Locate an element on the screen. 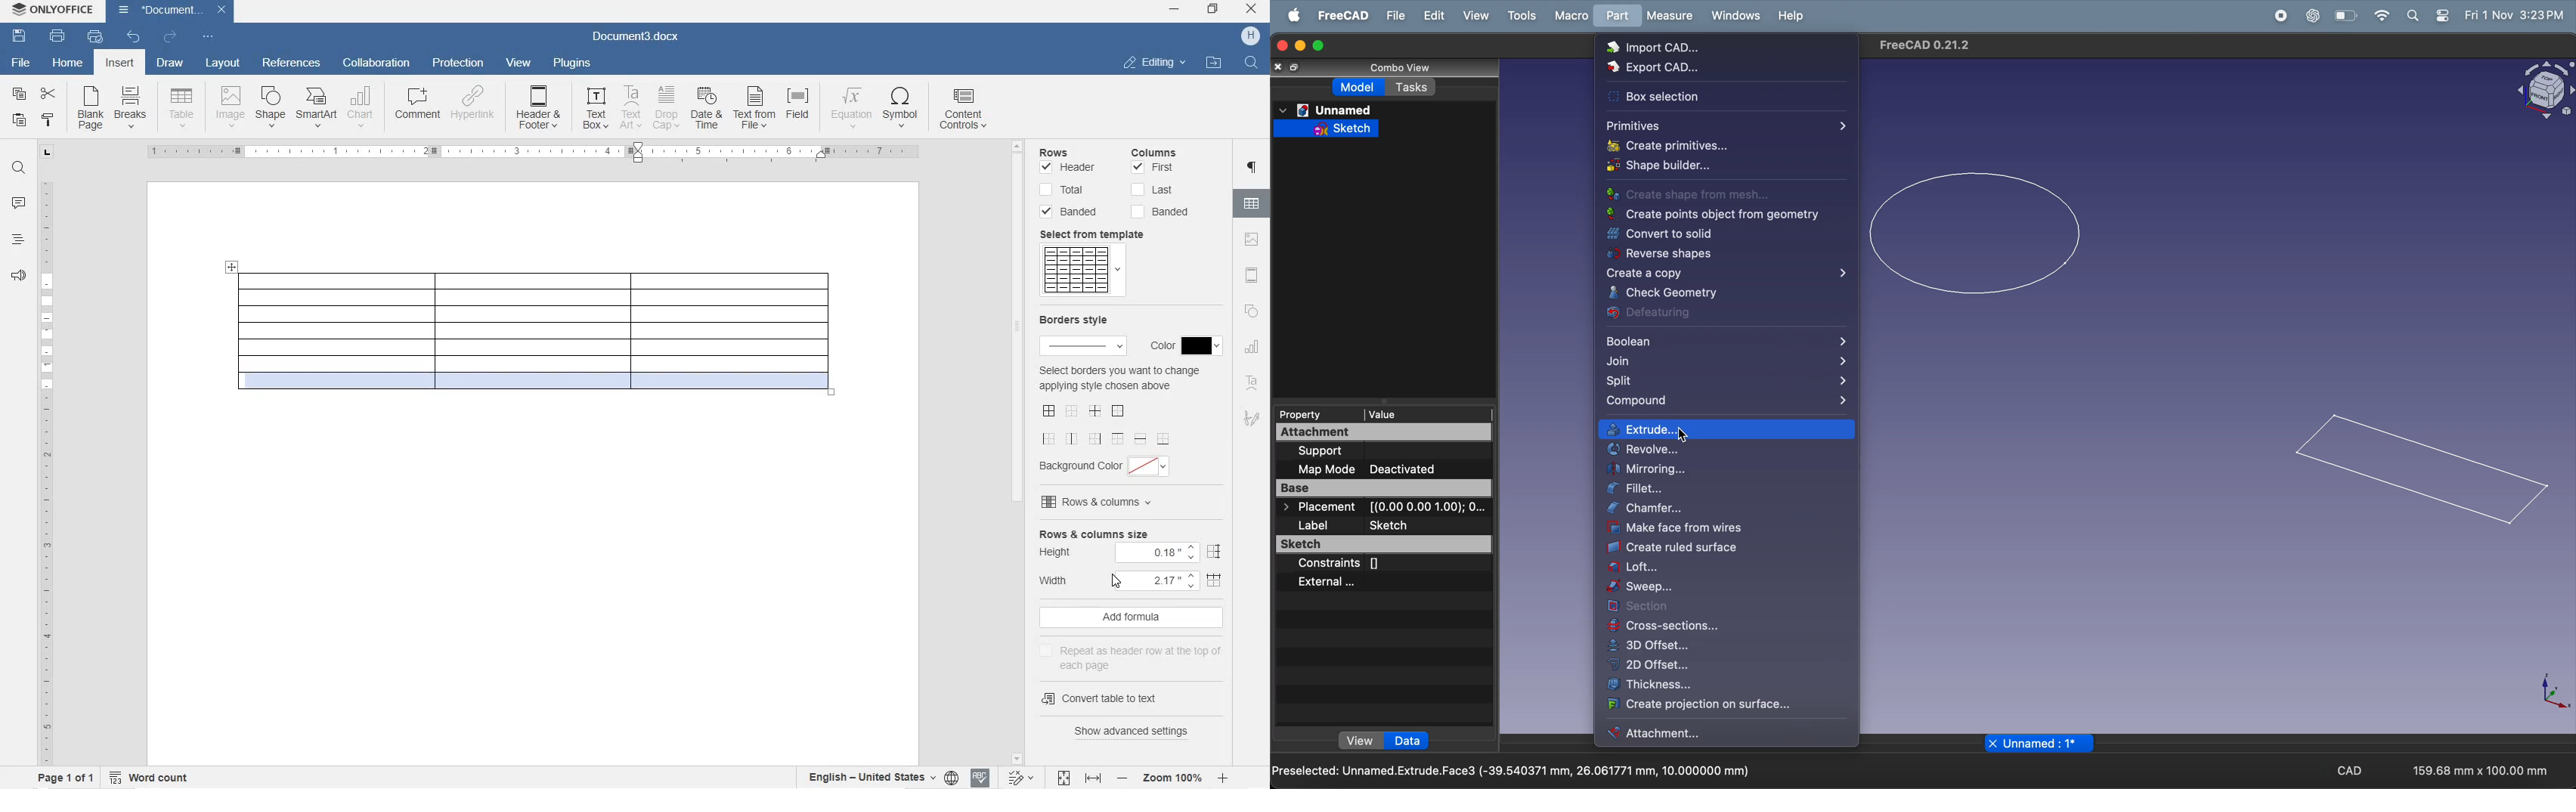 The image size is (2576, 812). wifi is located at coordinates (2382, 15).